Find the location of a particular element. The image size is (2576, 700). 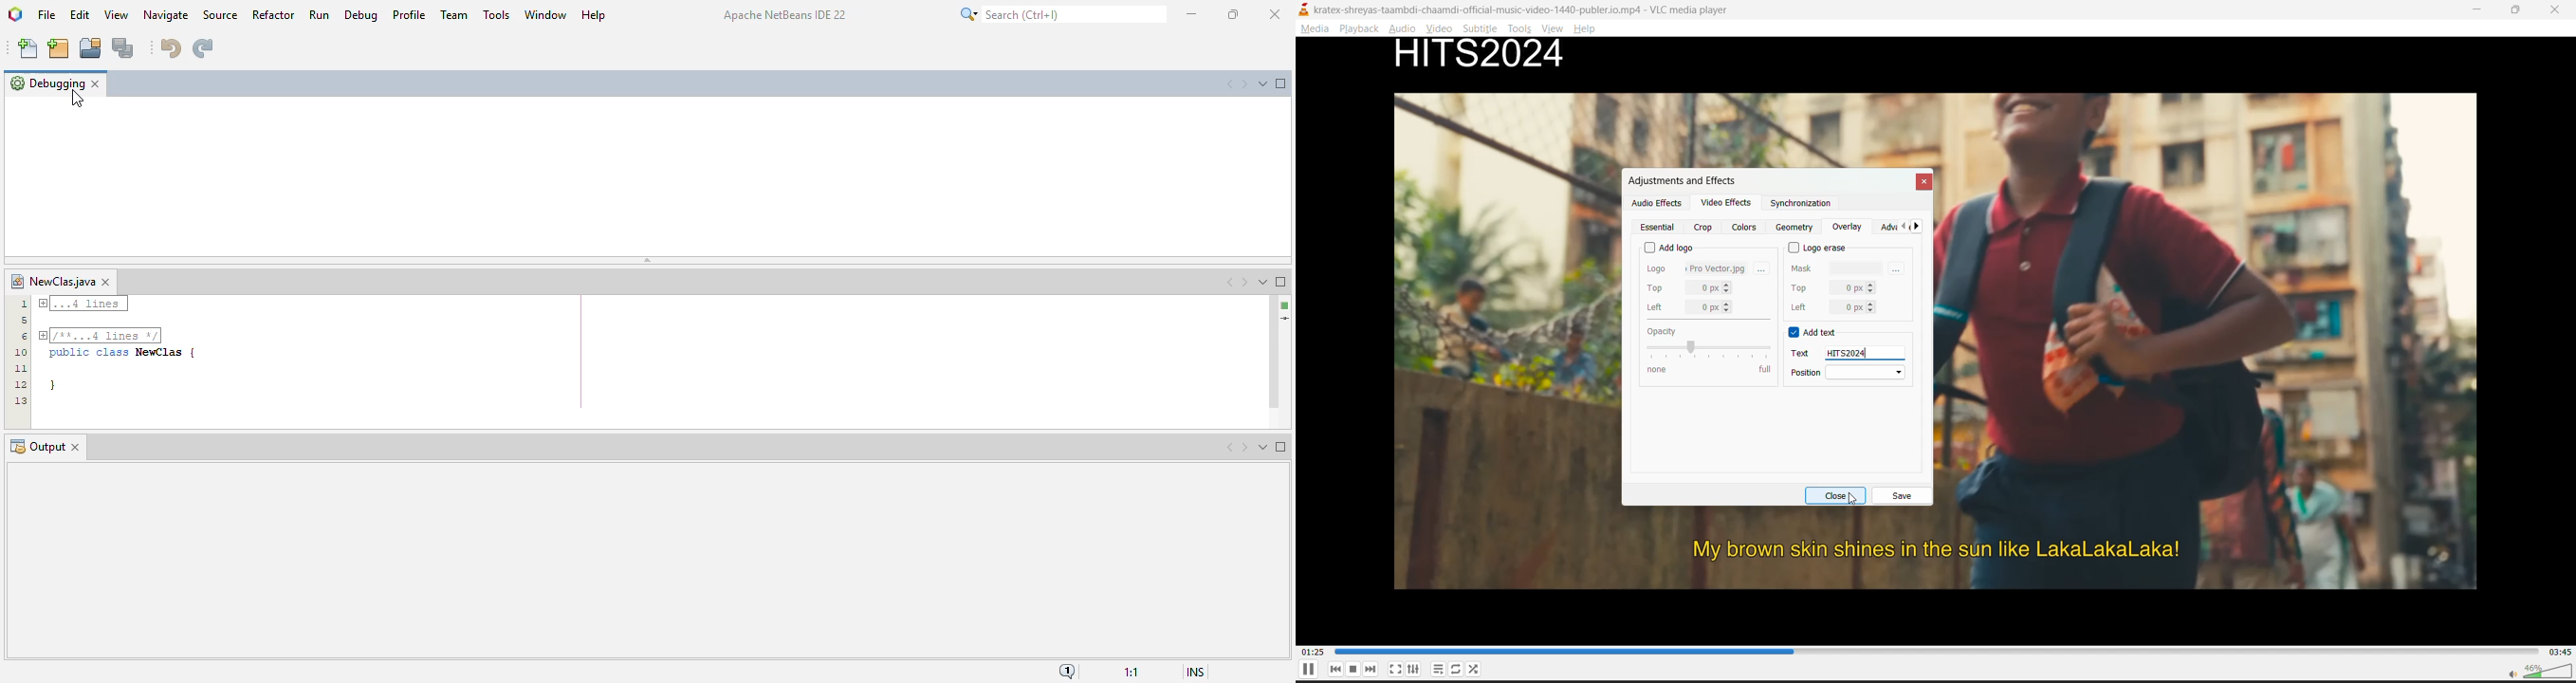

view is located at coordinates (1554, 30).